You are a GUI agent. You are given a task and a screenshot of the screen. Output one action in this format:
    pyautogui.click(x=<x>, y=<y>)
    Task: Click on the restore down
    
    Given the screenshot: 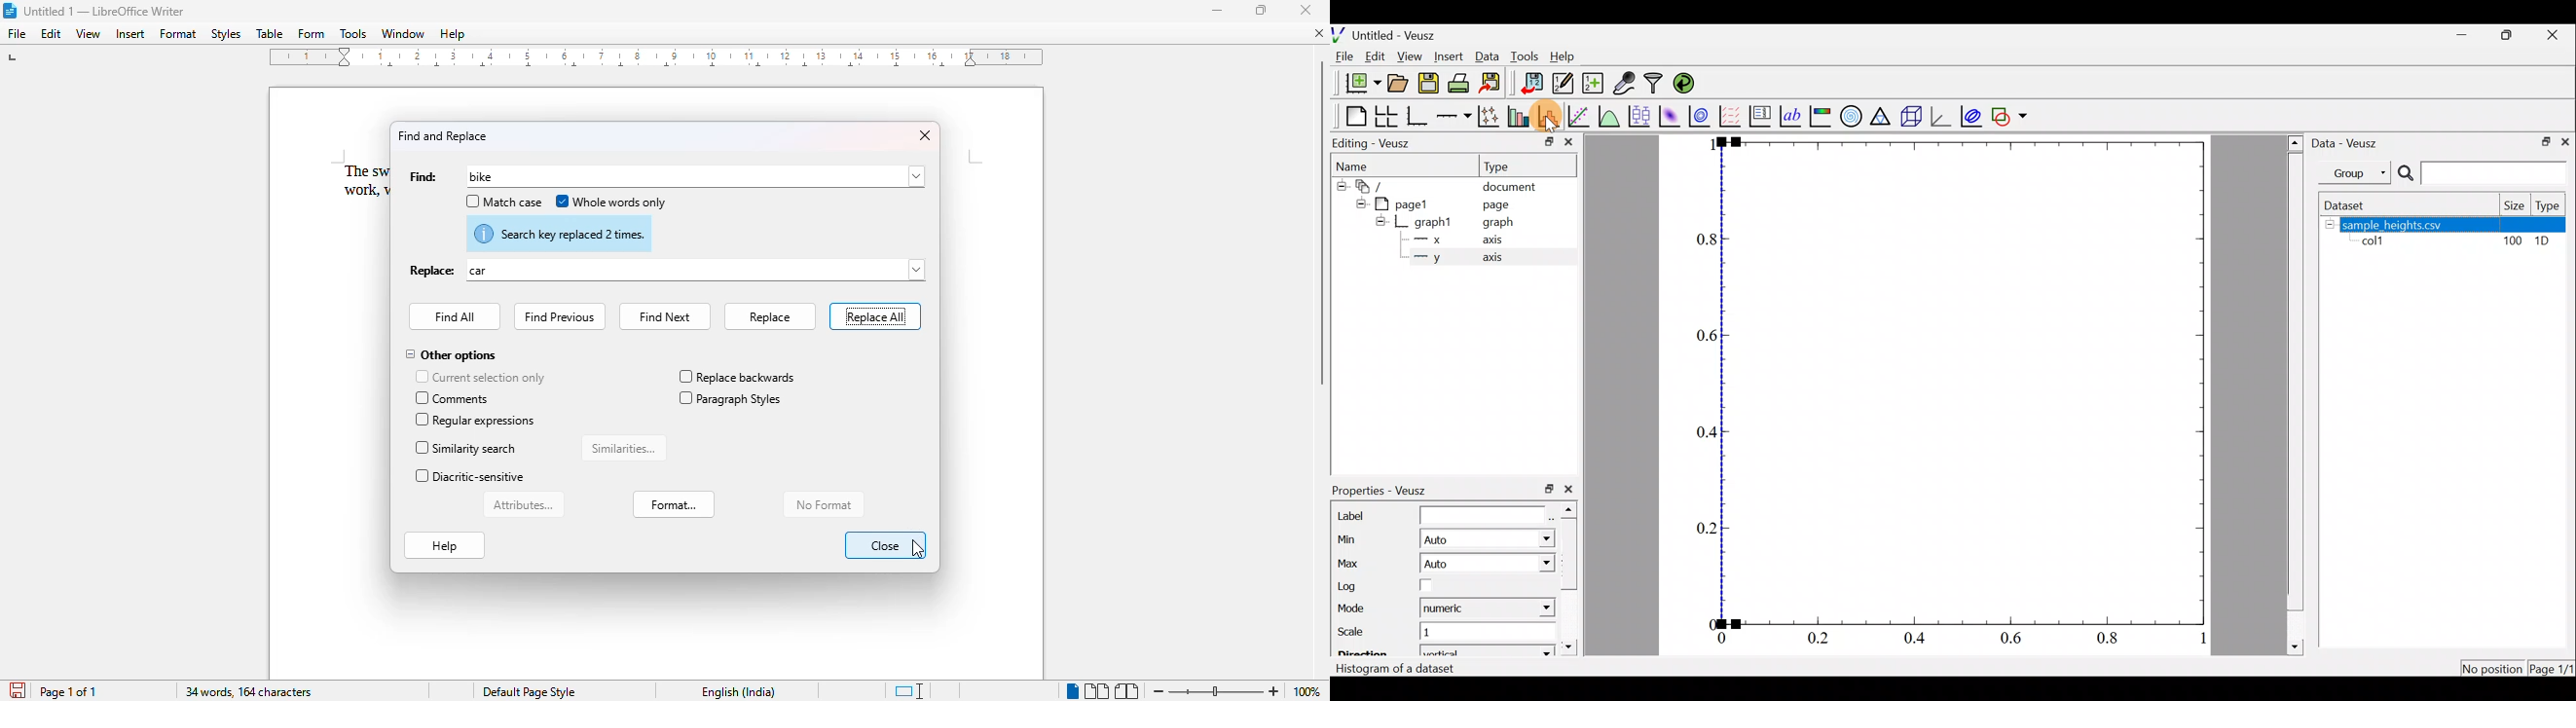 What is the action you would take?
    pyautogui.click(x=1549, y=491)
    